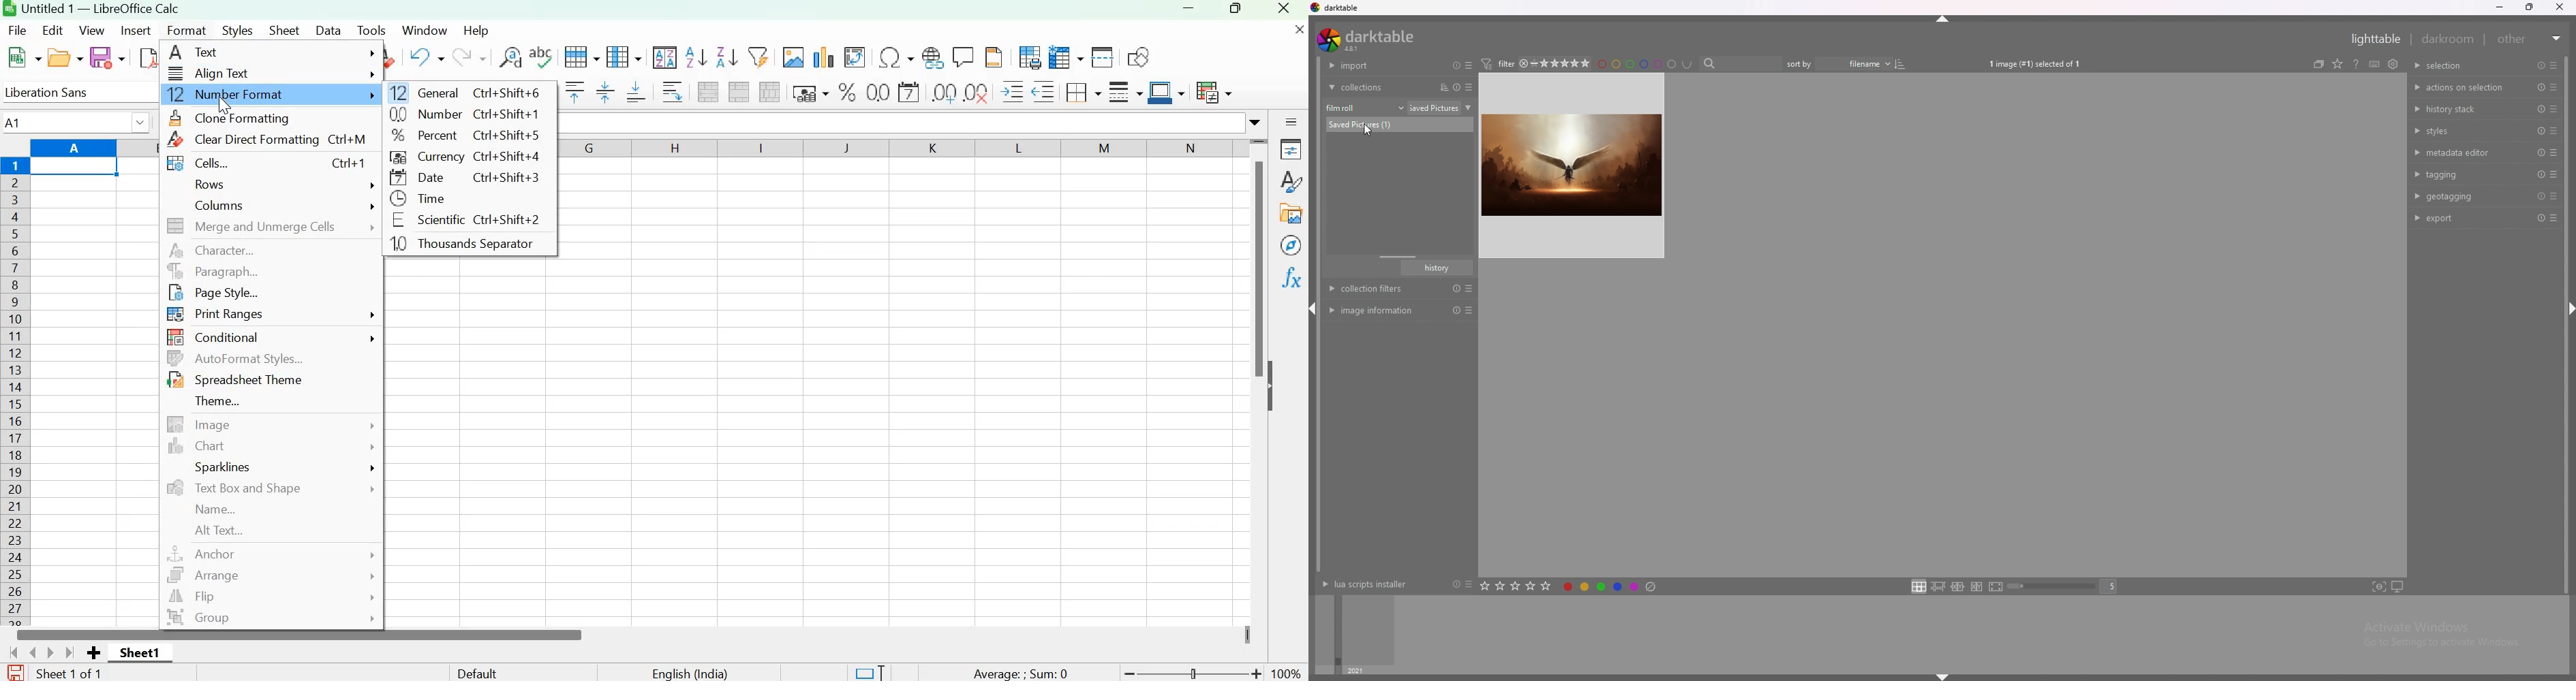 The image size is (2576, 700). I want to click on Navigator, so click(1291, 245).